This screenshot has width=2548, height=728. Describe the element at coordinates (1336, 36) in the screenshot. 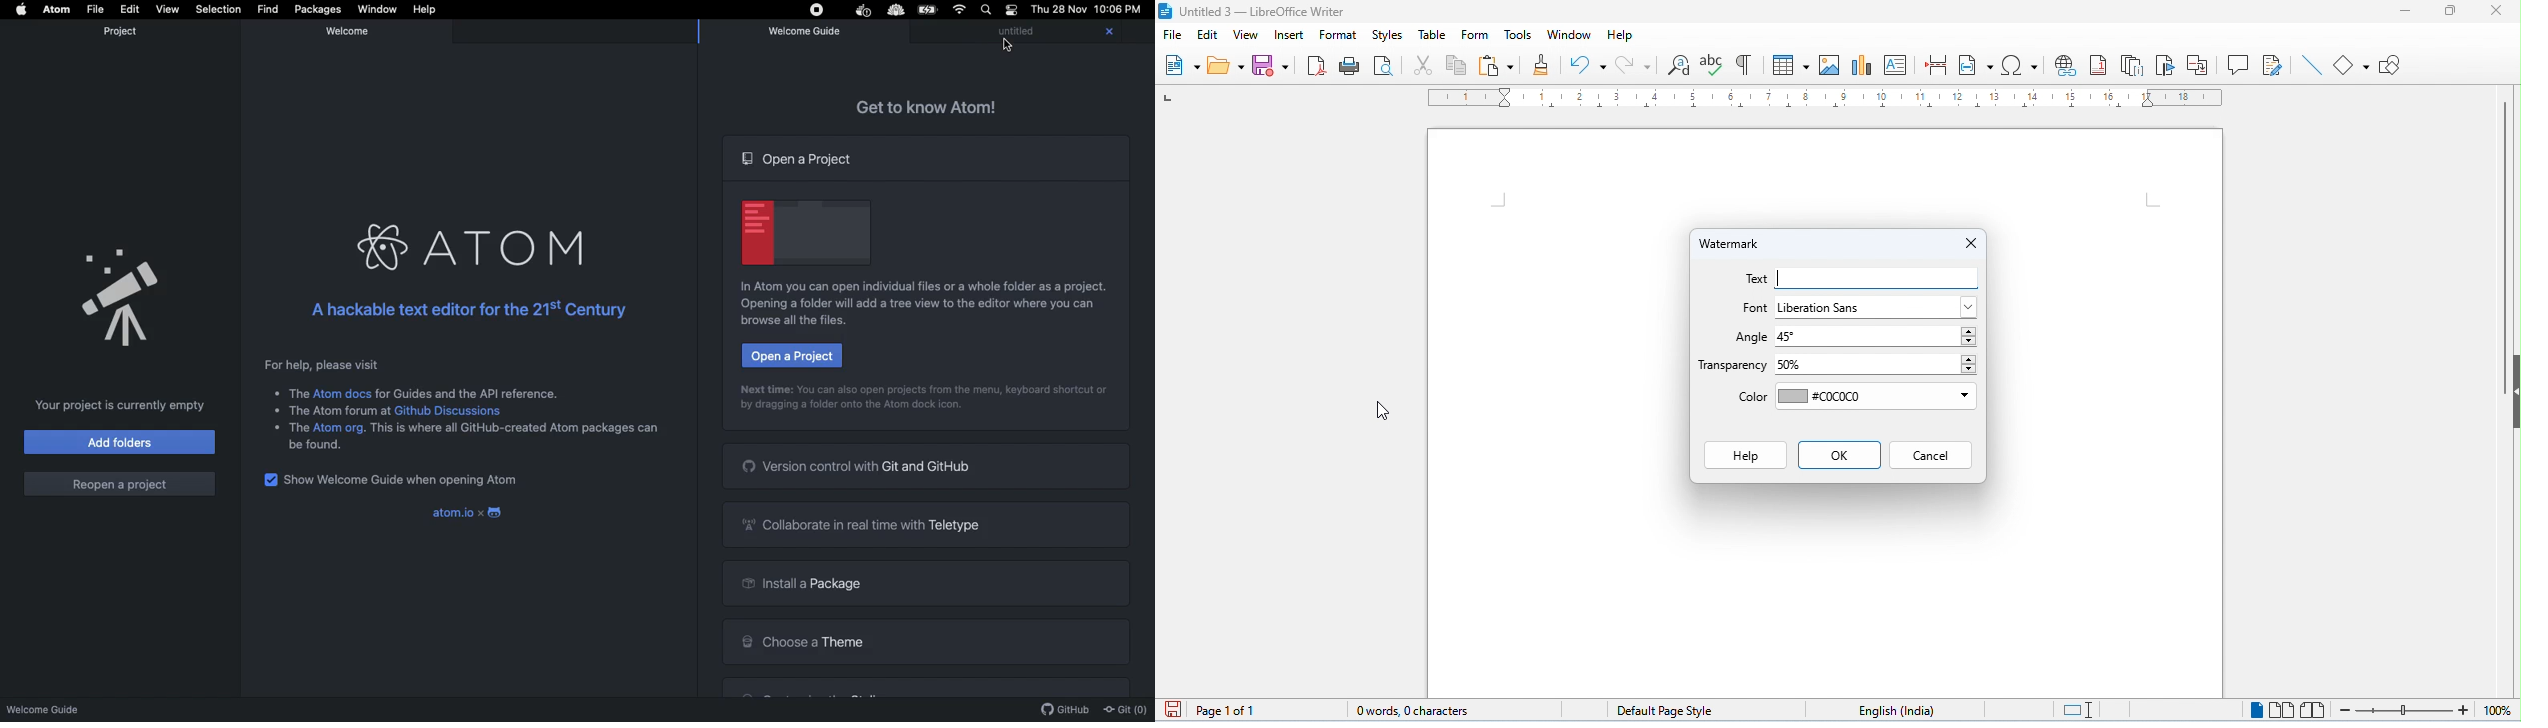

I see `format` at that location.